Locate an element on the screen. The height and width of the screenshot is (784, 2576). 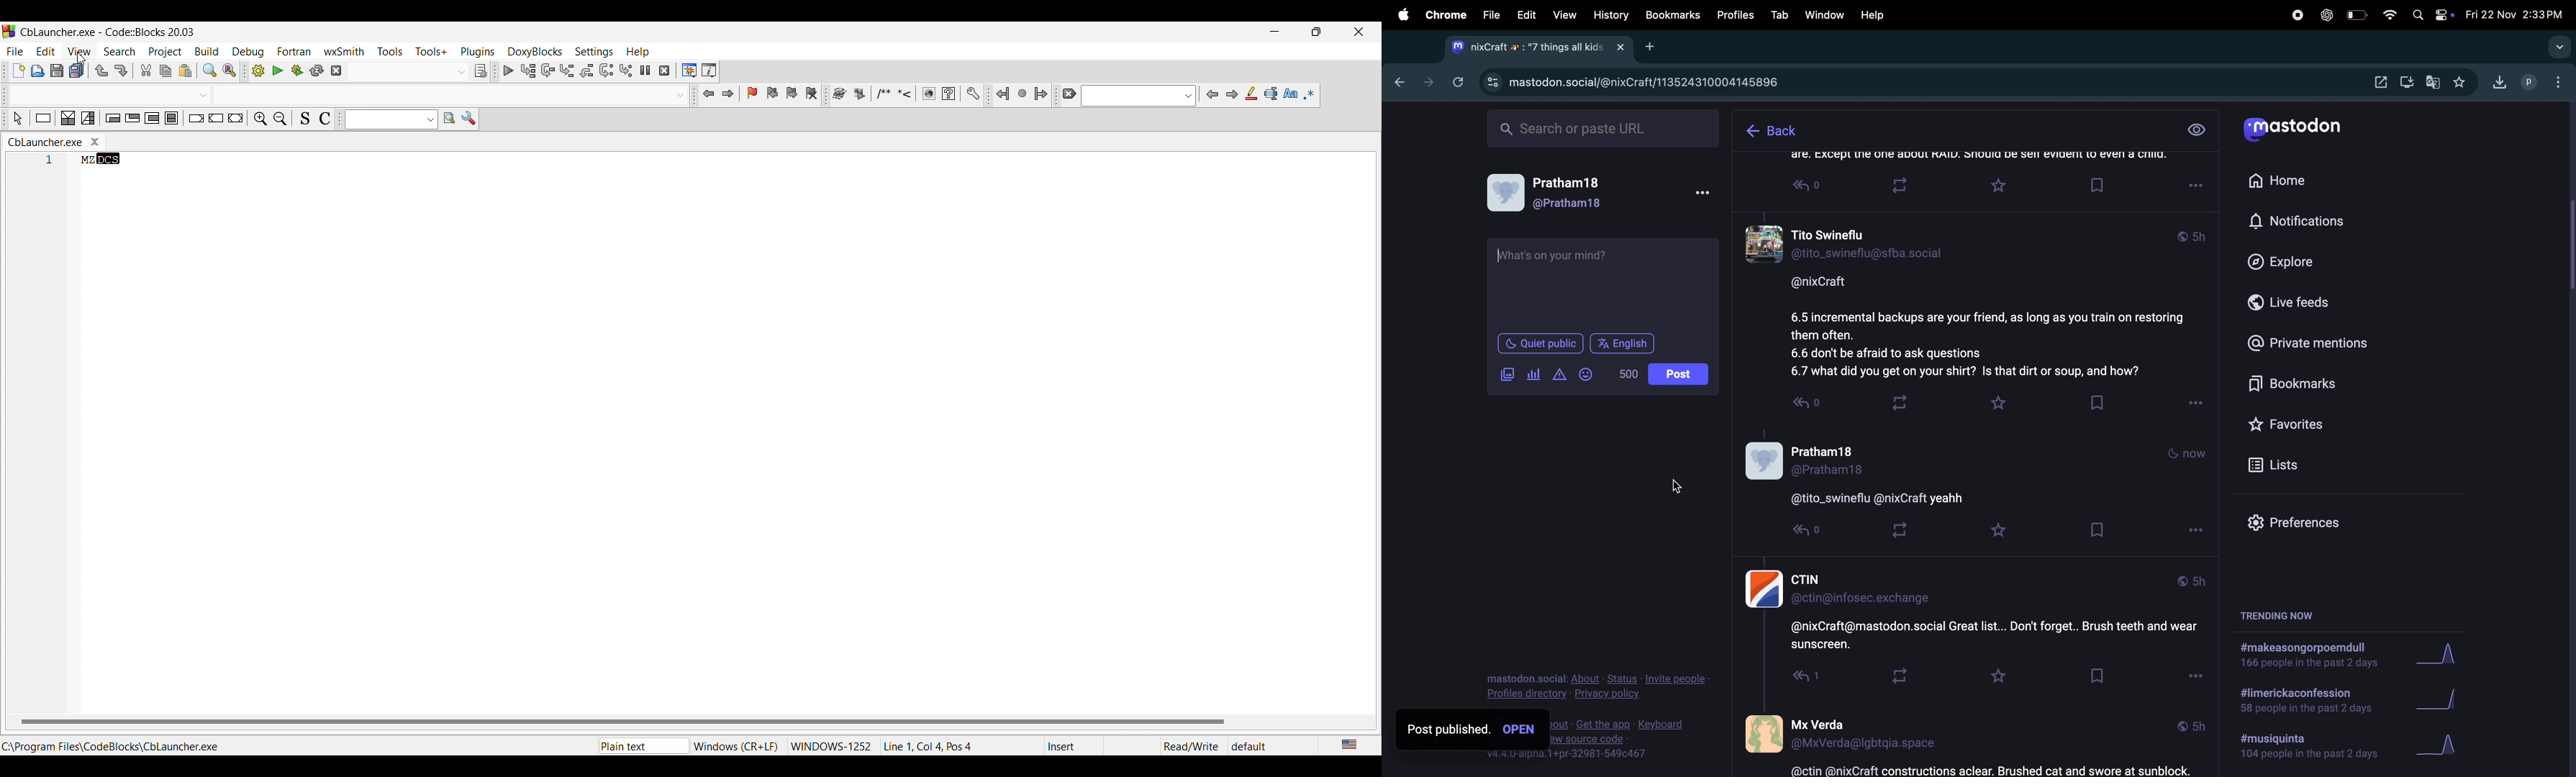
cursor is located at coordinates (1676, 485).